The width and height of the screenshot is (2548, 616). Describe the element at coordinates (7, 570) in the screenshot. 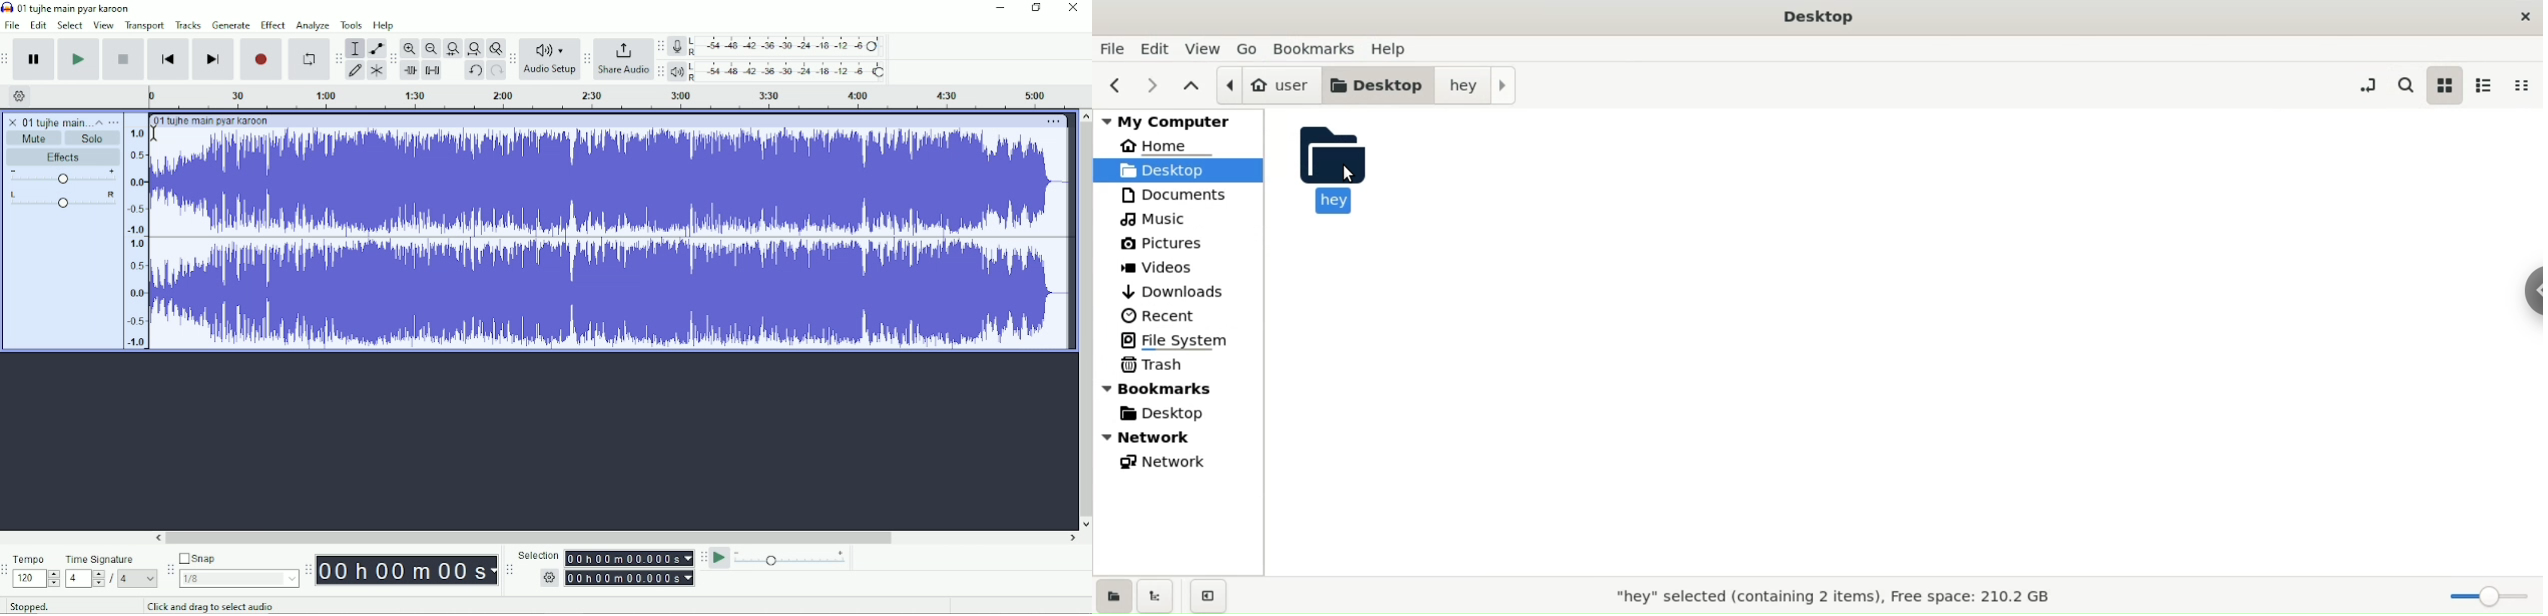

I see `Audacity time signature toolbar` at that location.